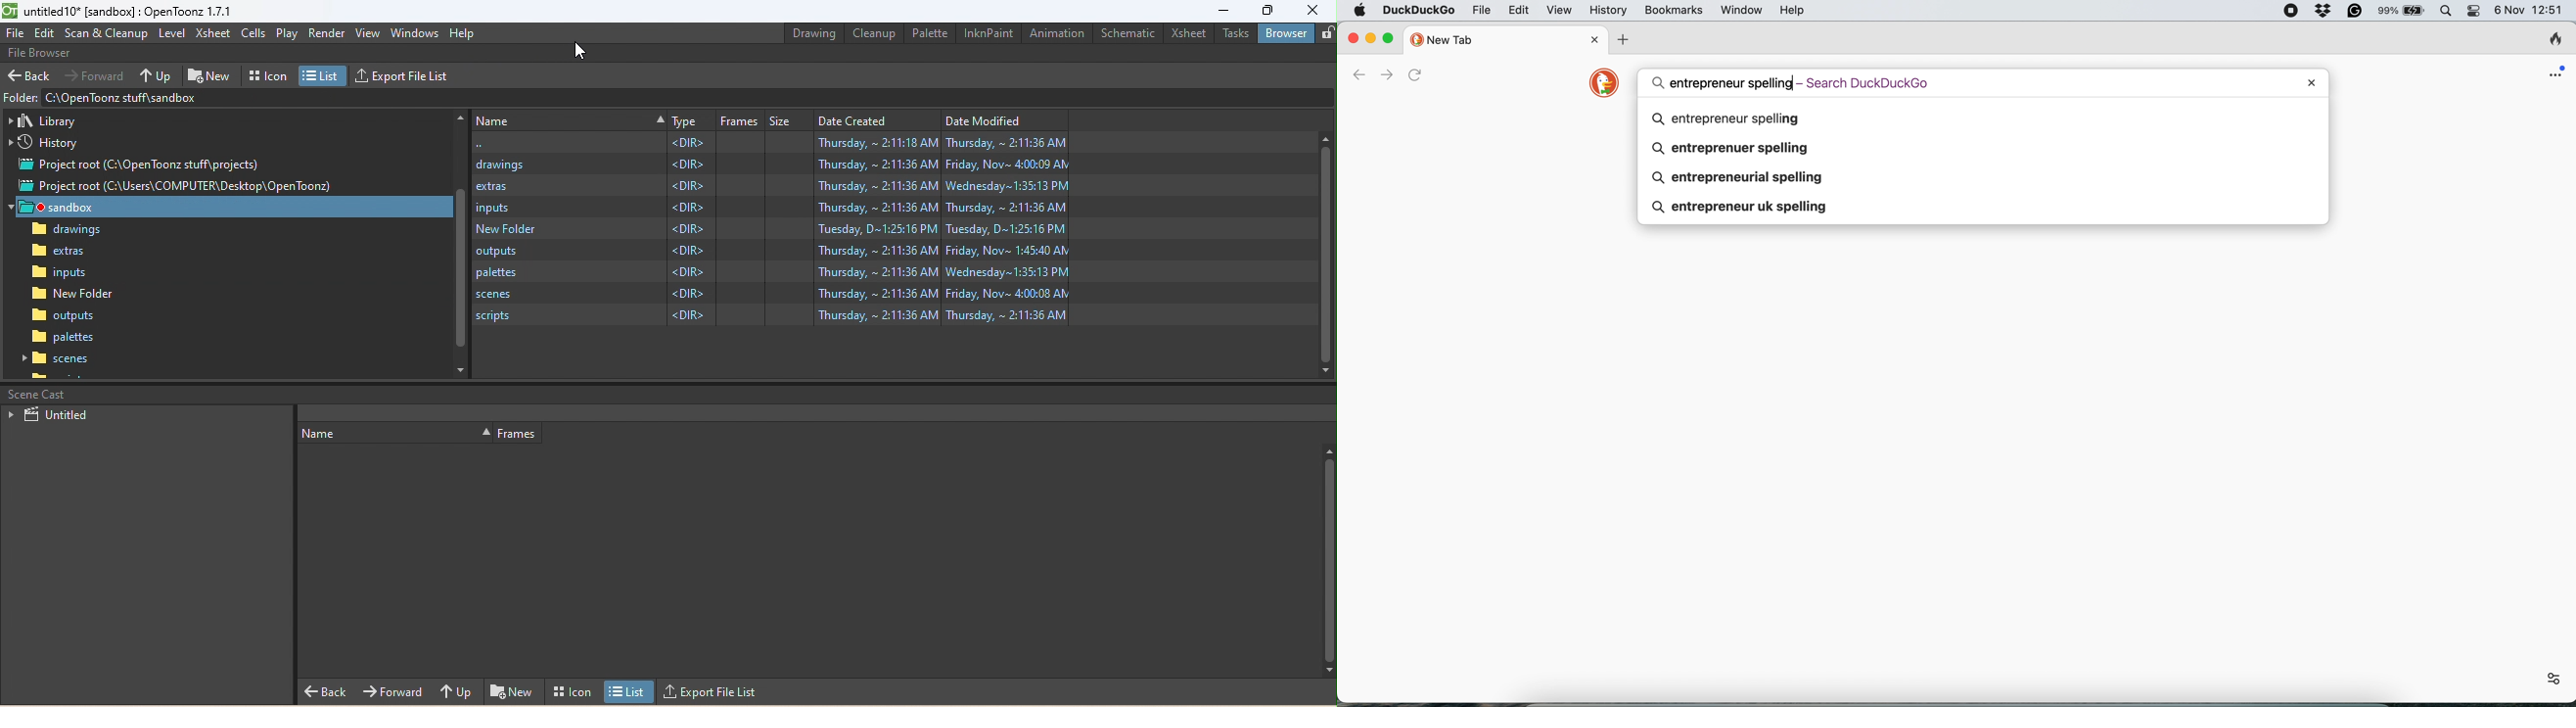 The image size is (2576, 728). What do you see at coordinates (1362, 76) in the screenshot?
I see `go back` at bounding box center [1362, 76].